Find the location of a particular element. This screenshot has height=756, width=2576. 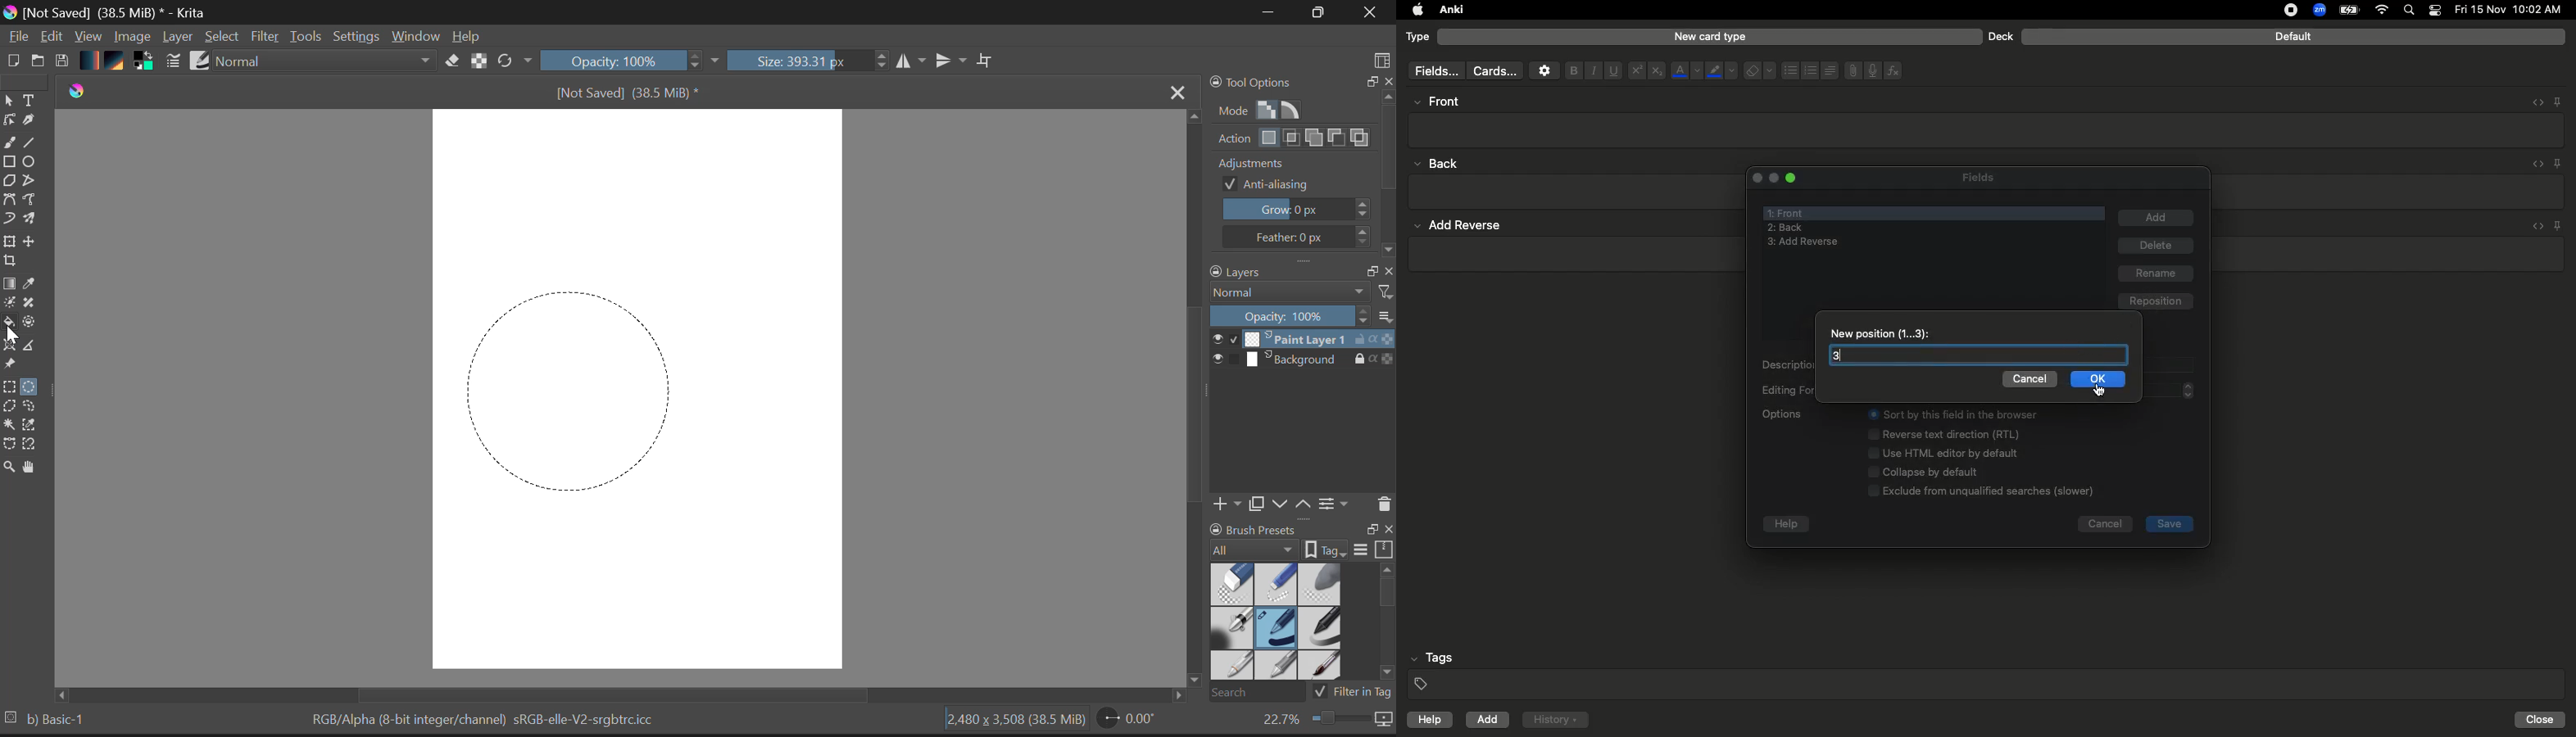

High is located at coordinates (1442, 102).